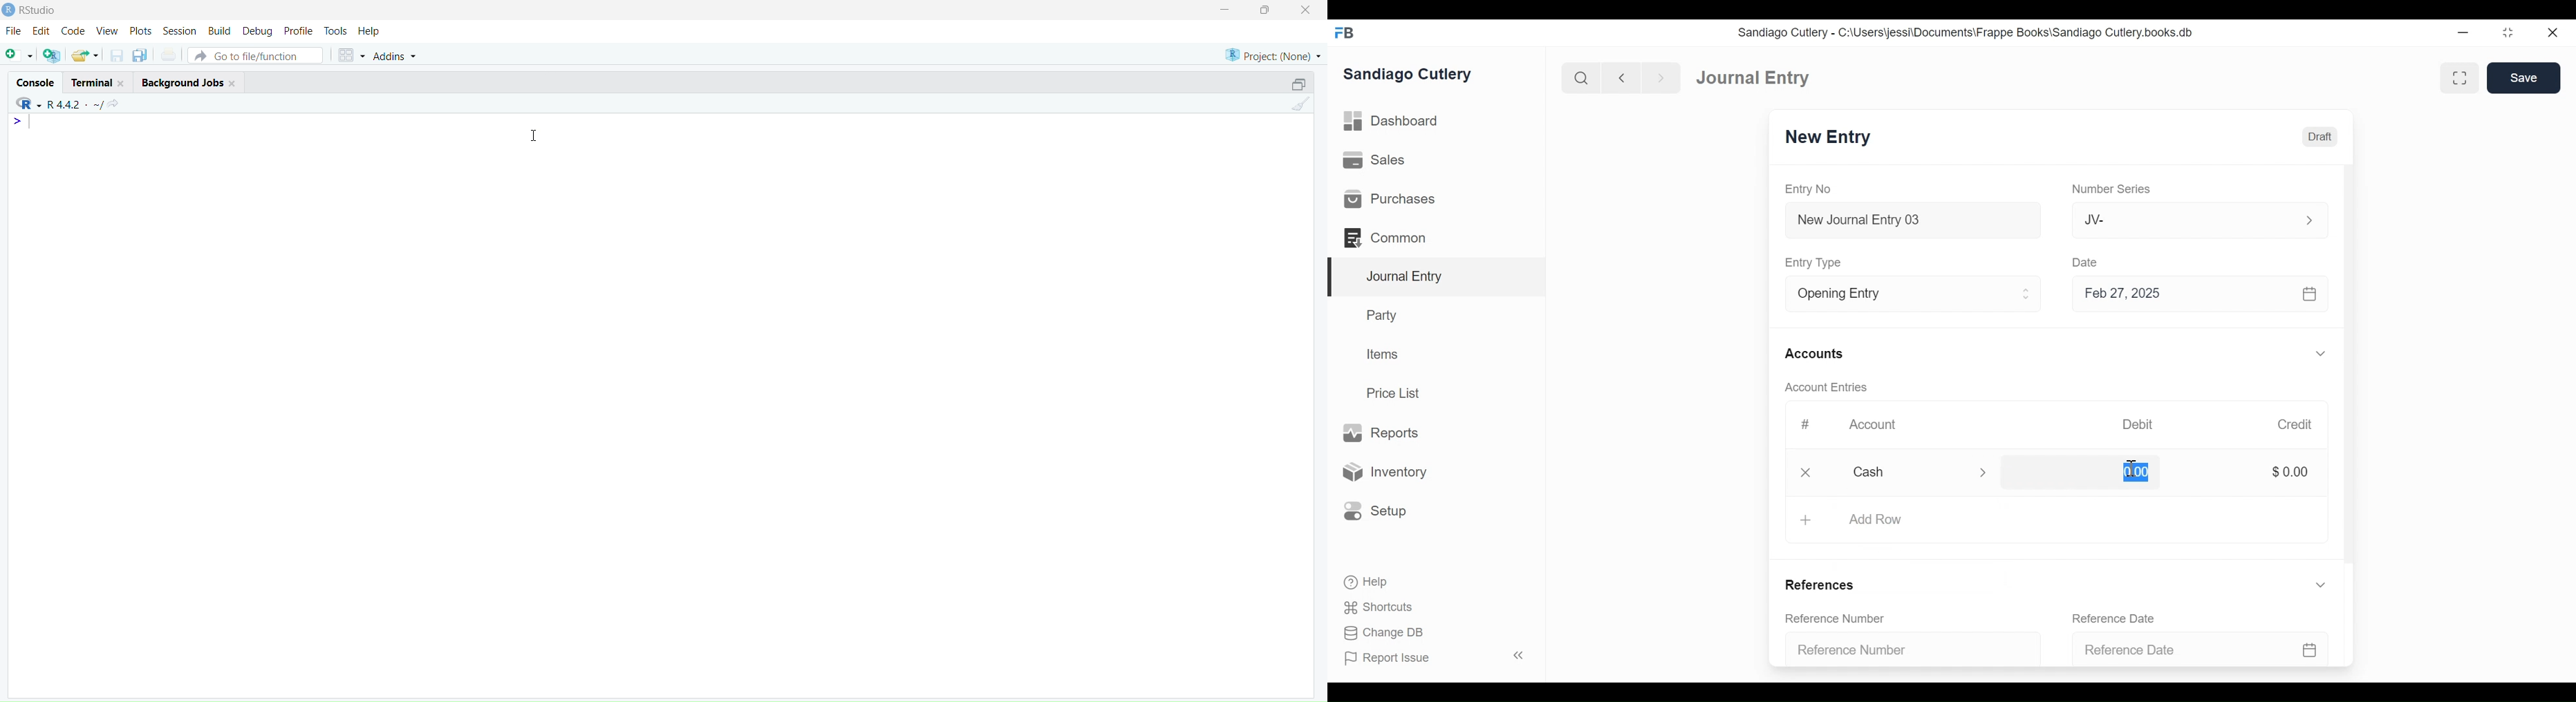 The width and height of the screenshot is (2576, 728). What do you see at coordinates (1806, 424) in the screenshot?
I see `#` at bounding box center [1806, 424].